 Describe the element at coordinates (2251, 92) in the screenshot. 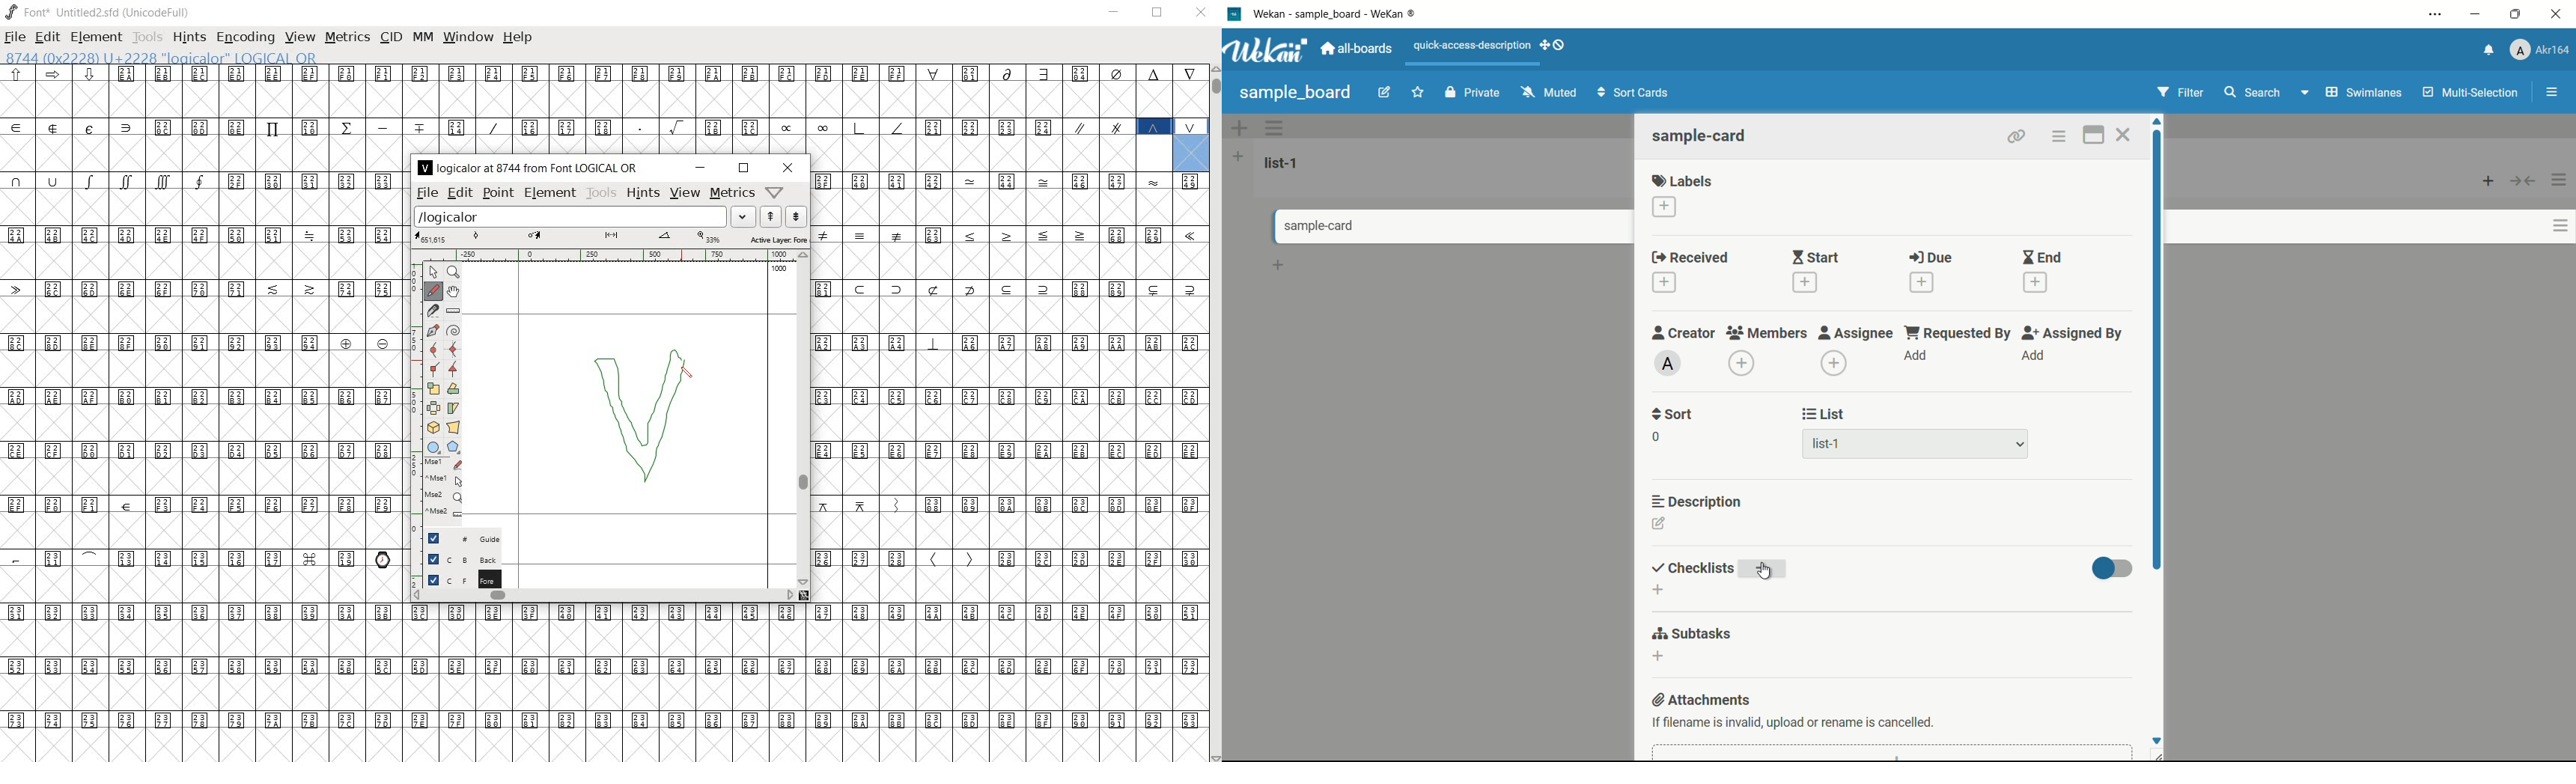

I see `search` at that location.